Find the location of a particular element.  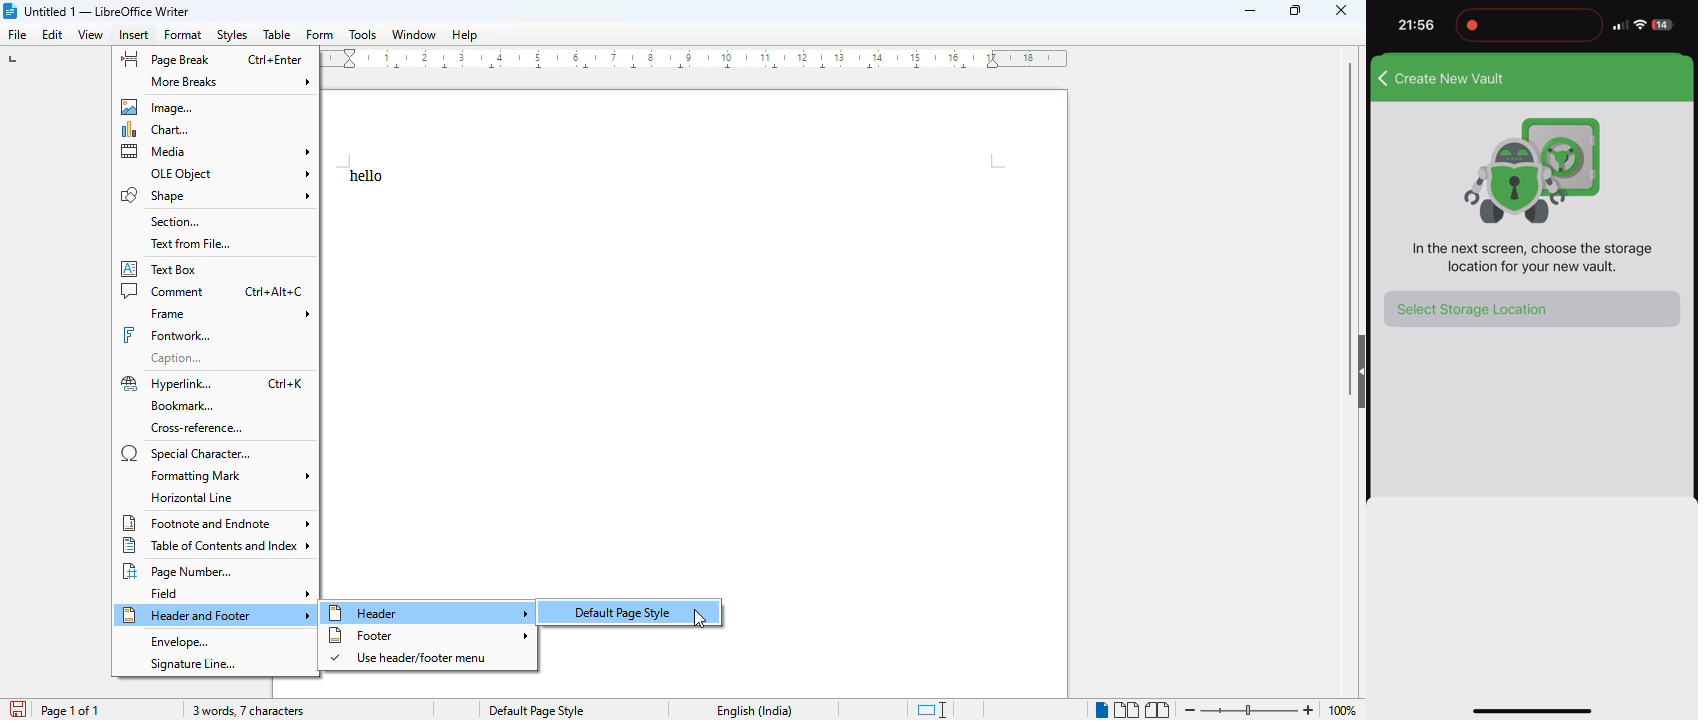

show is located at coordinates (1357, 371).